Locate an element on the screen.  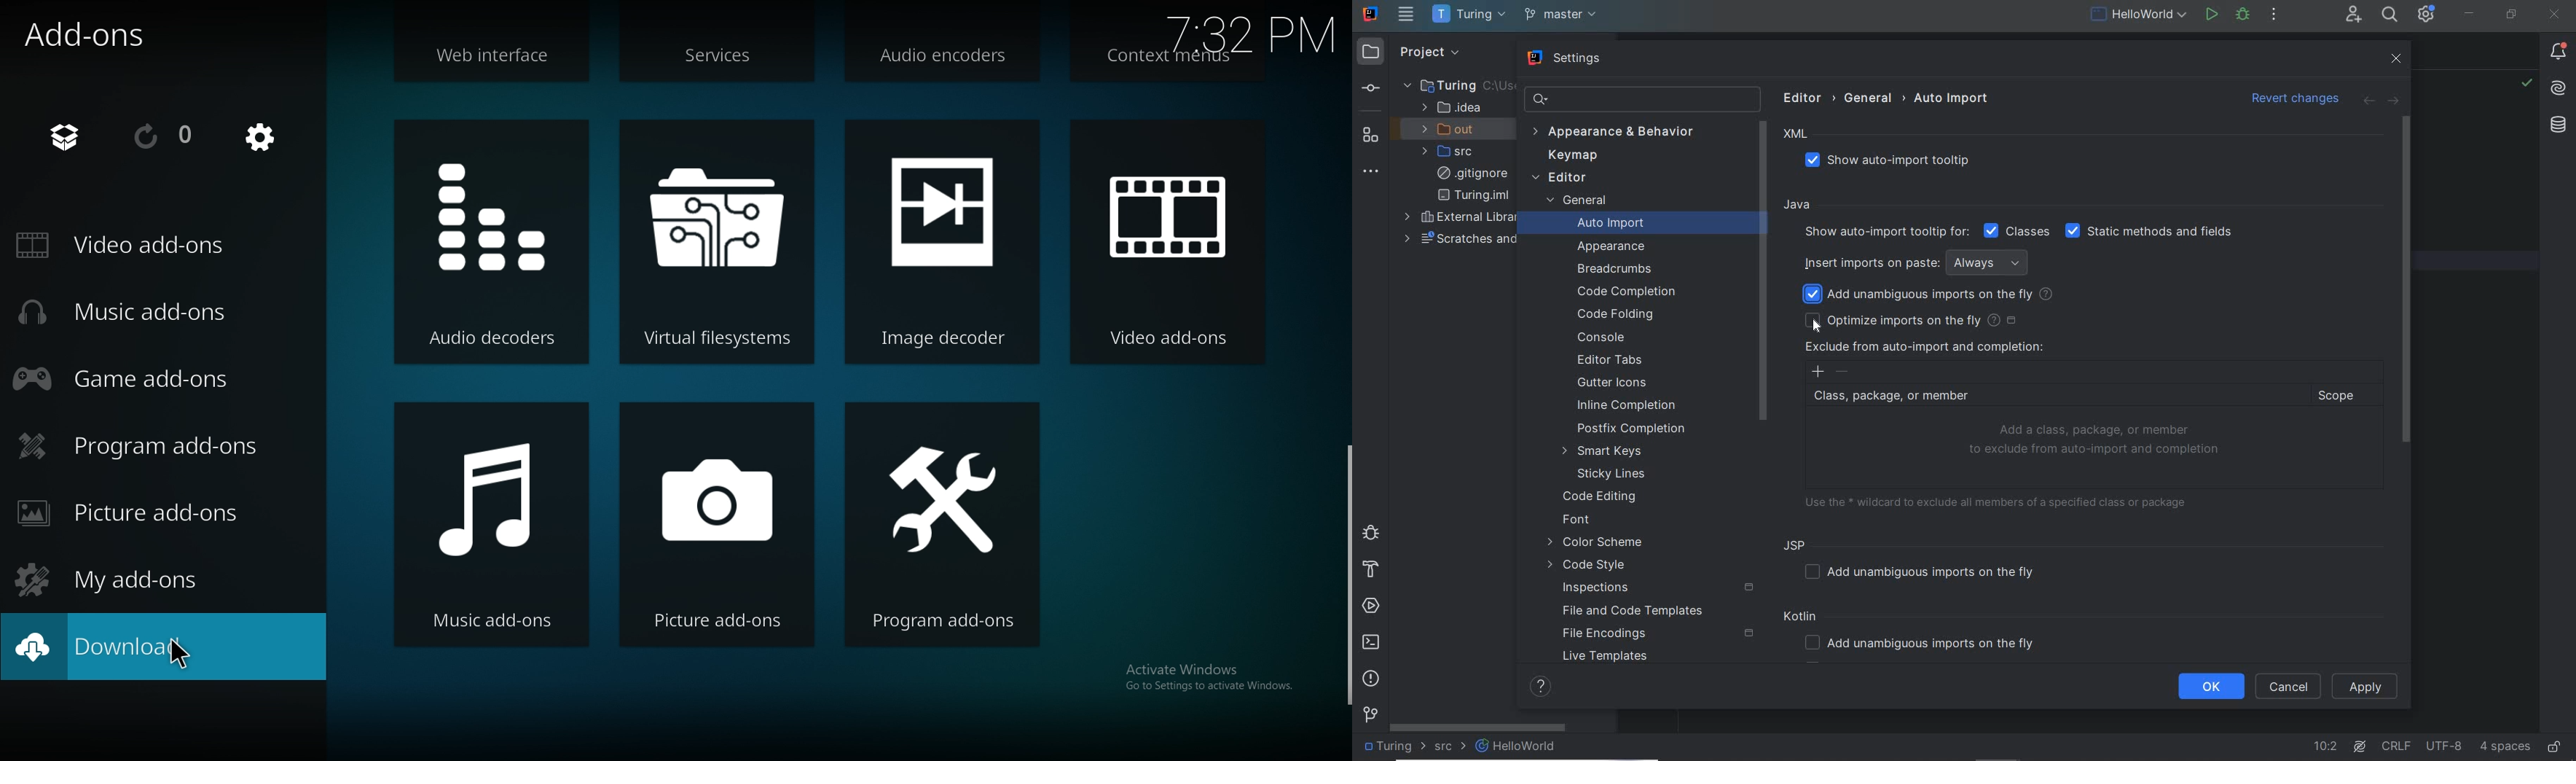
download is located at coordinates (129, 648).